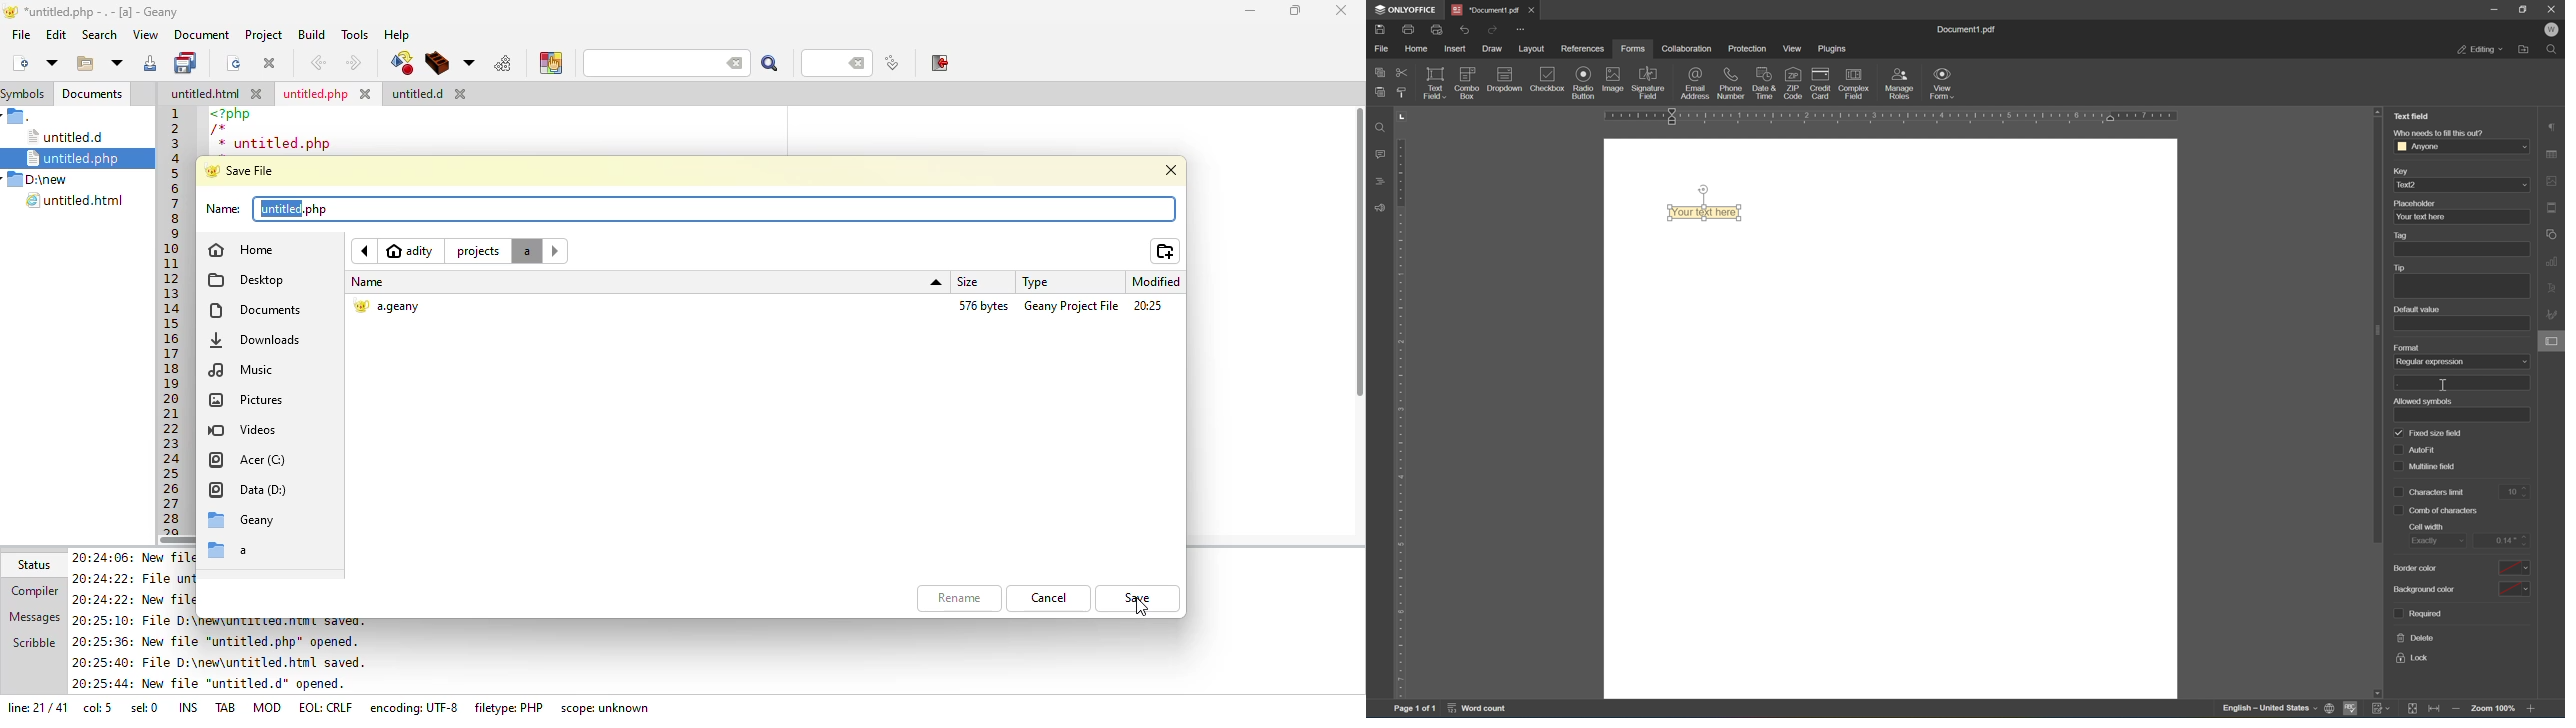 The width and height of the screenshot is (2576, 728). I want to click on close, so click(1530, 9).